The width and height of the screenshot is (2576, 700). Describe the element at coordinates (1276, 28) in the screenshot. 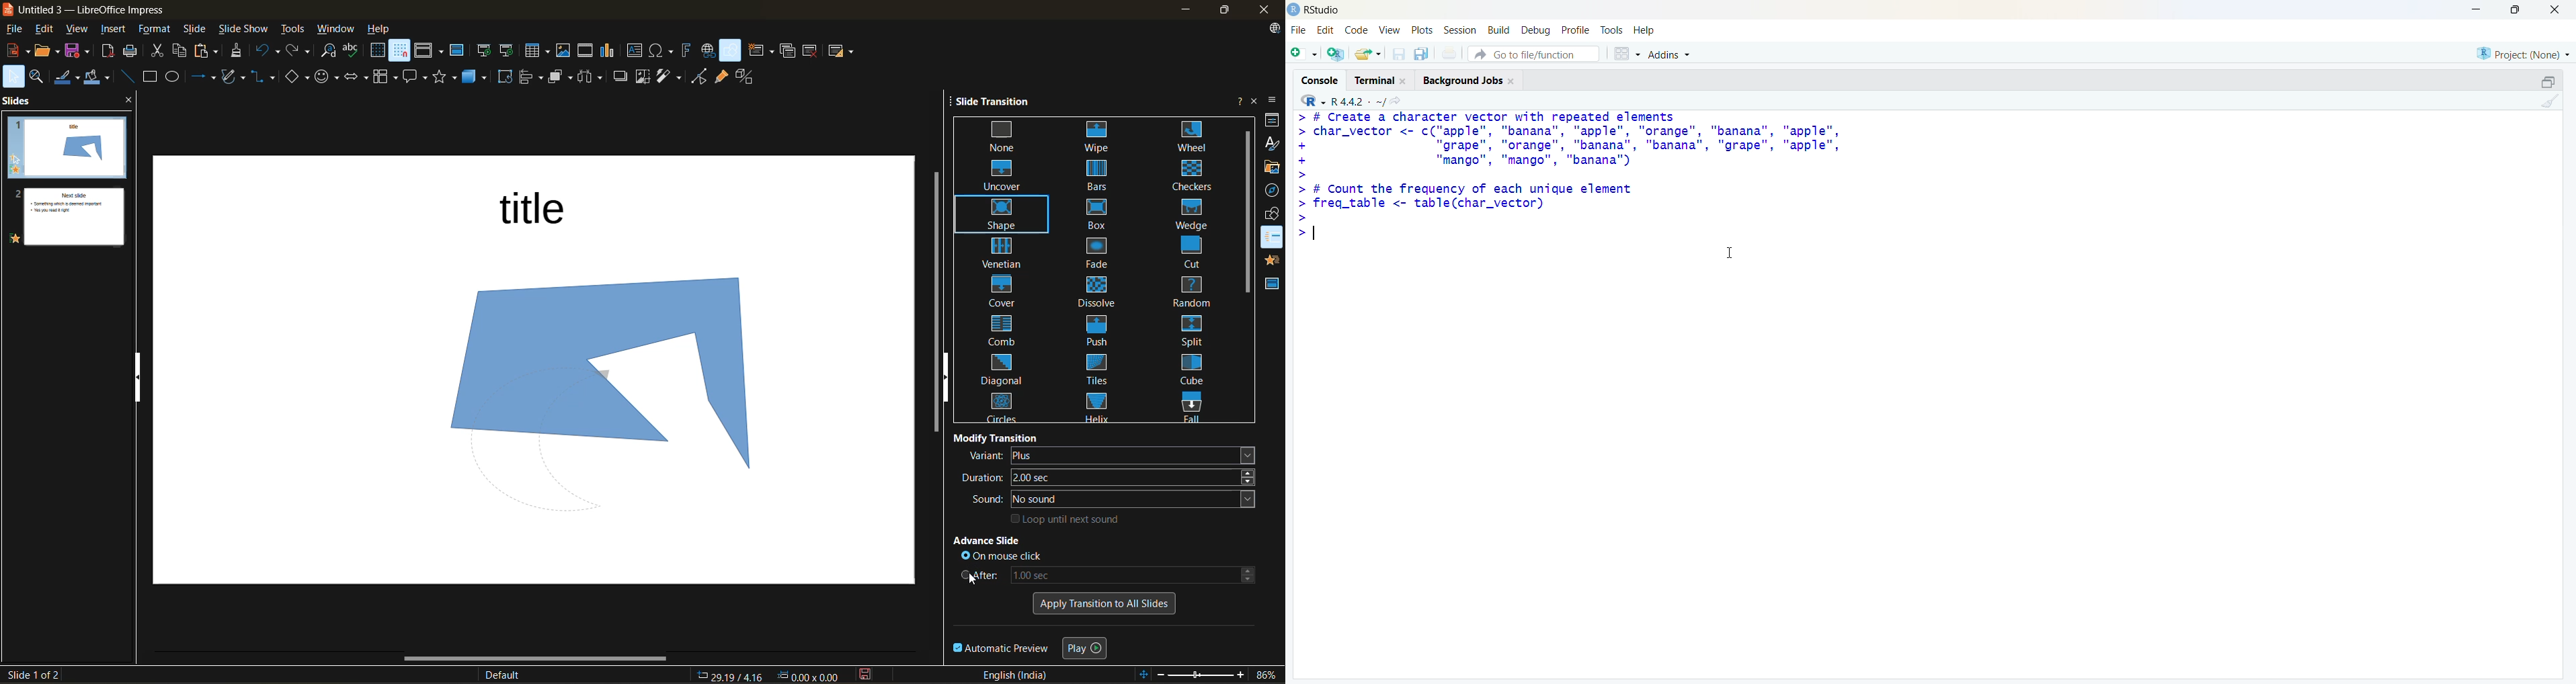

I see `update` at that location.